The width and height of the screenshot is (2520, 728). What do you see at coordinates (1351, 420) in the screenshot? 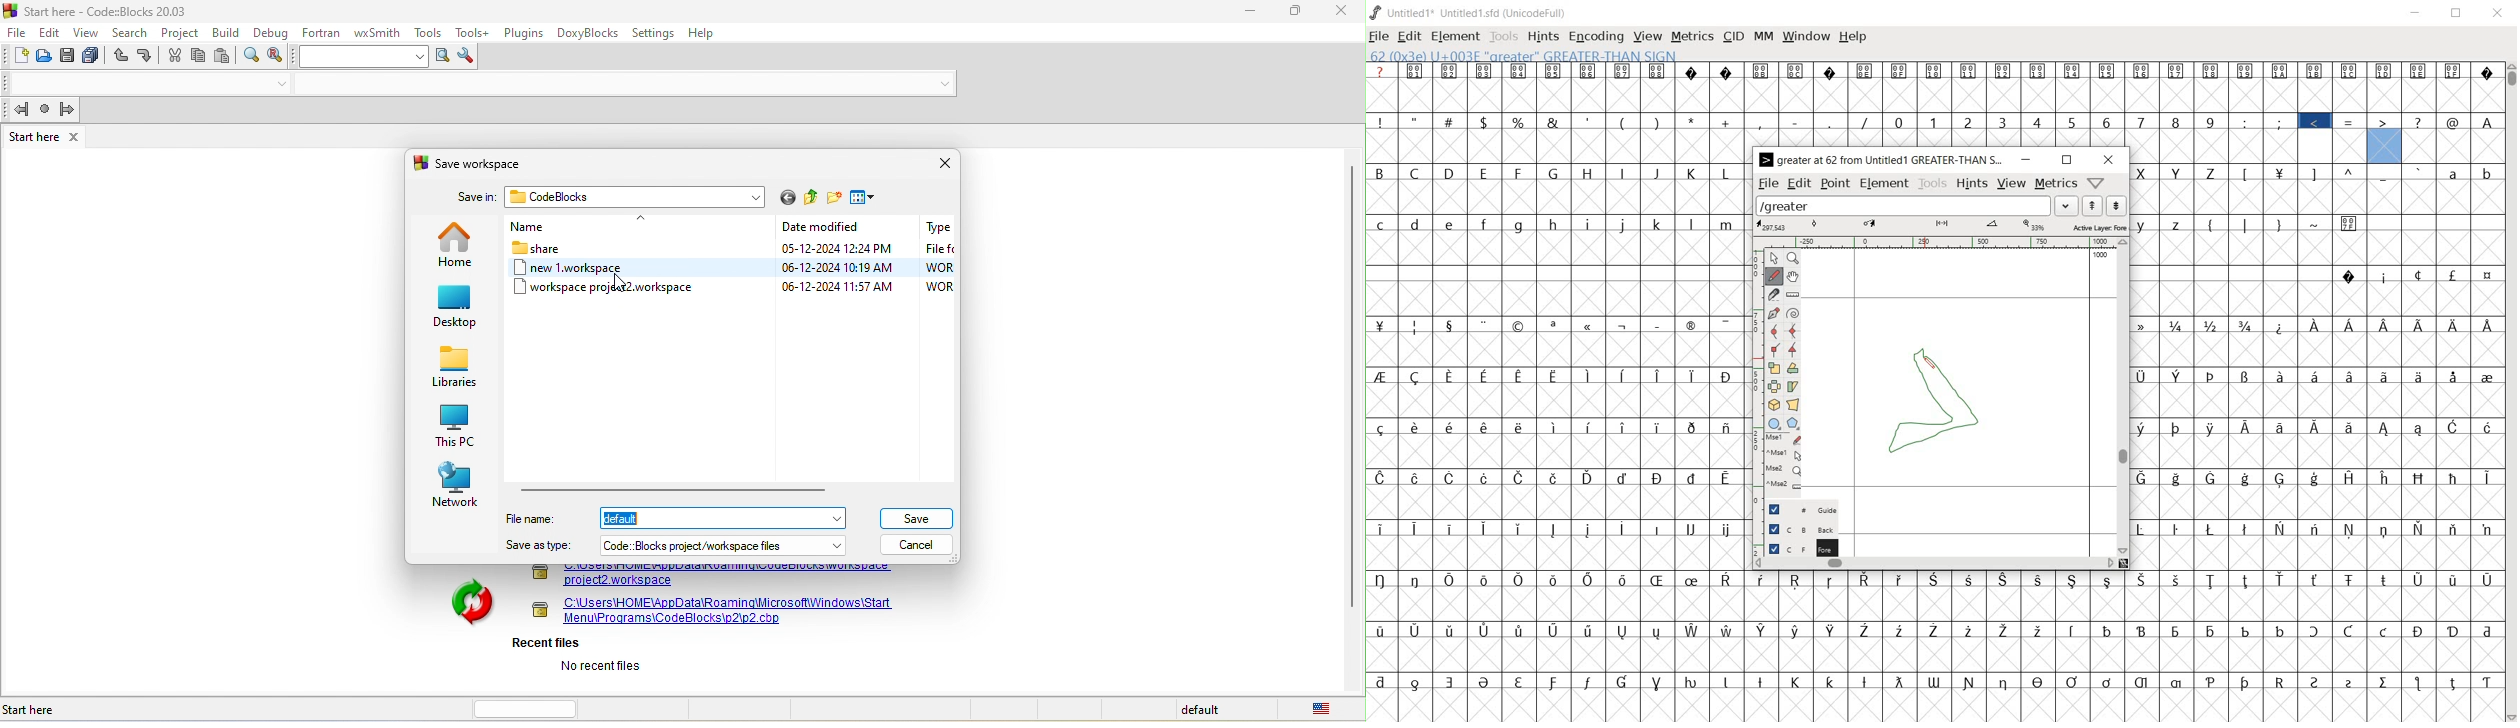
I see `Scroll bar` at bounding box center [1351, 420].